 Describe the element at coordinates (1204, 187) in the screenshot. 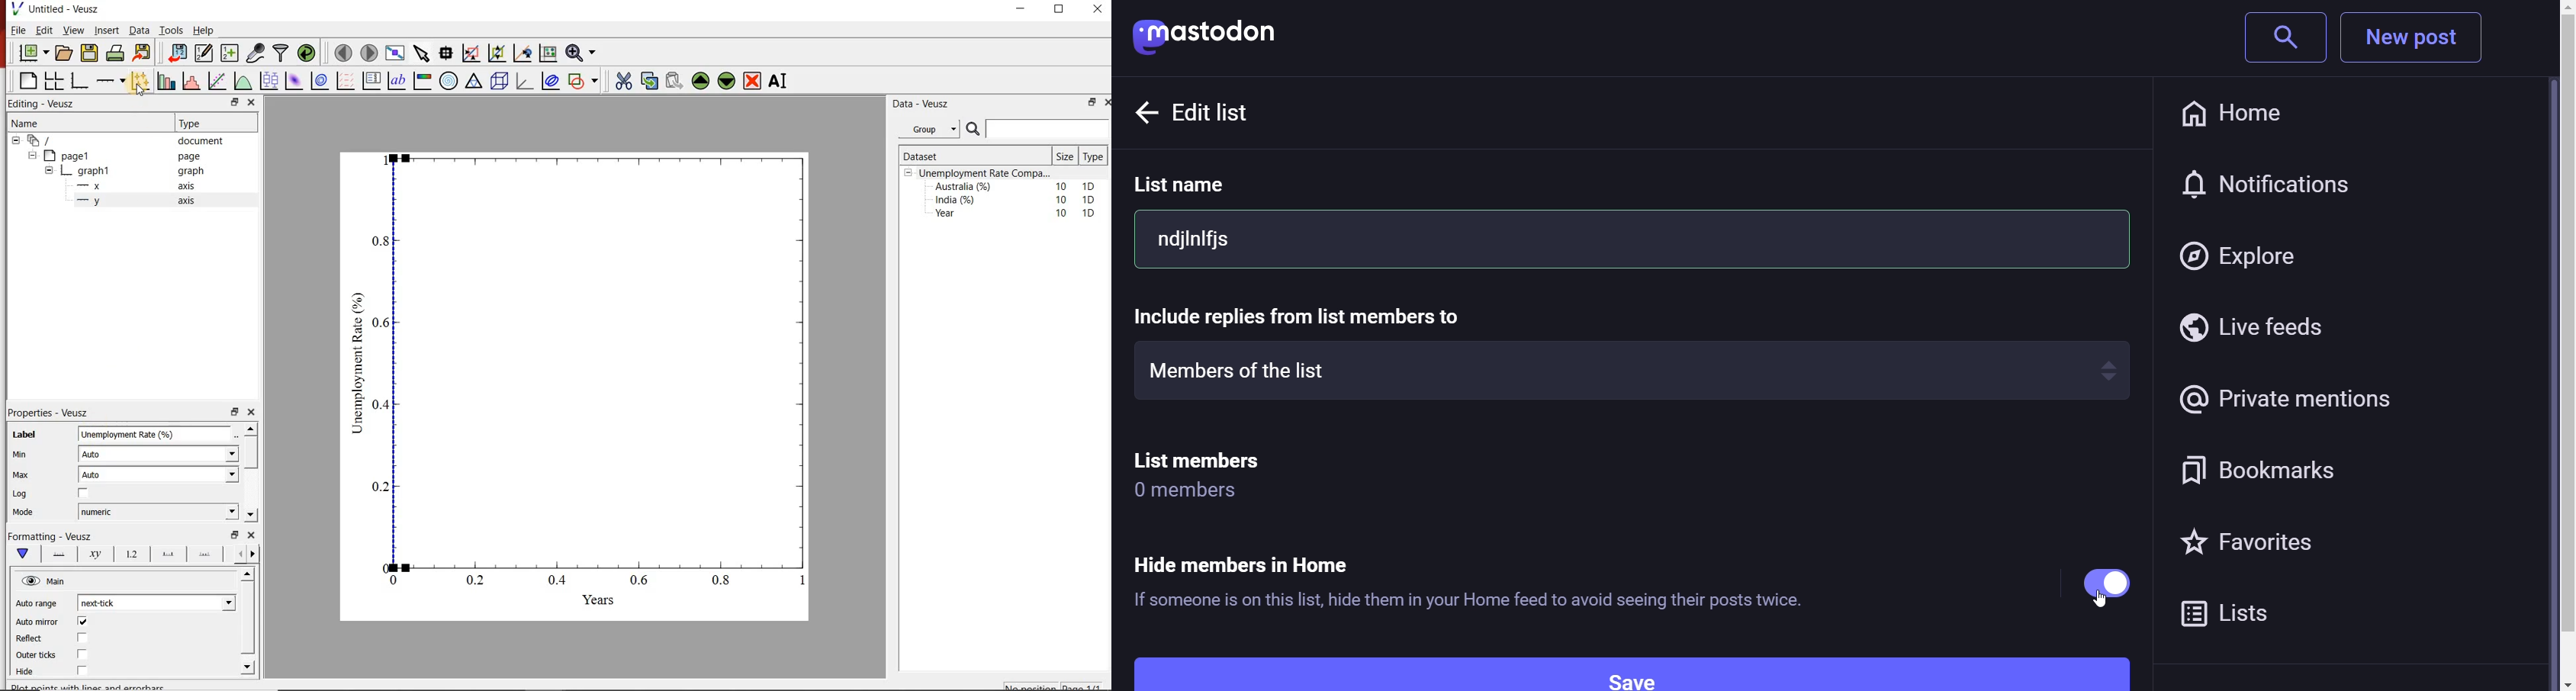

I see `list name` at that location.